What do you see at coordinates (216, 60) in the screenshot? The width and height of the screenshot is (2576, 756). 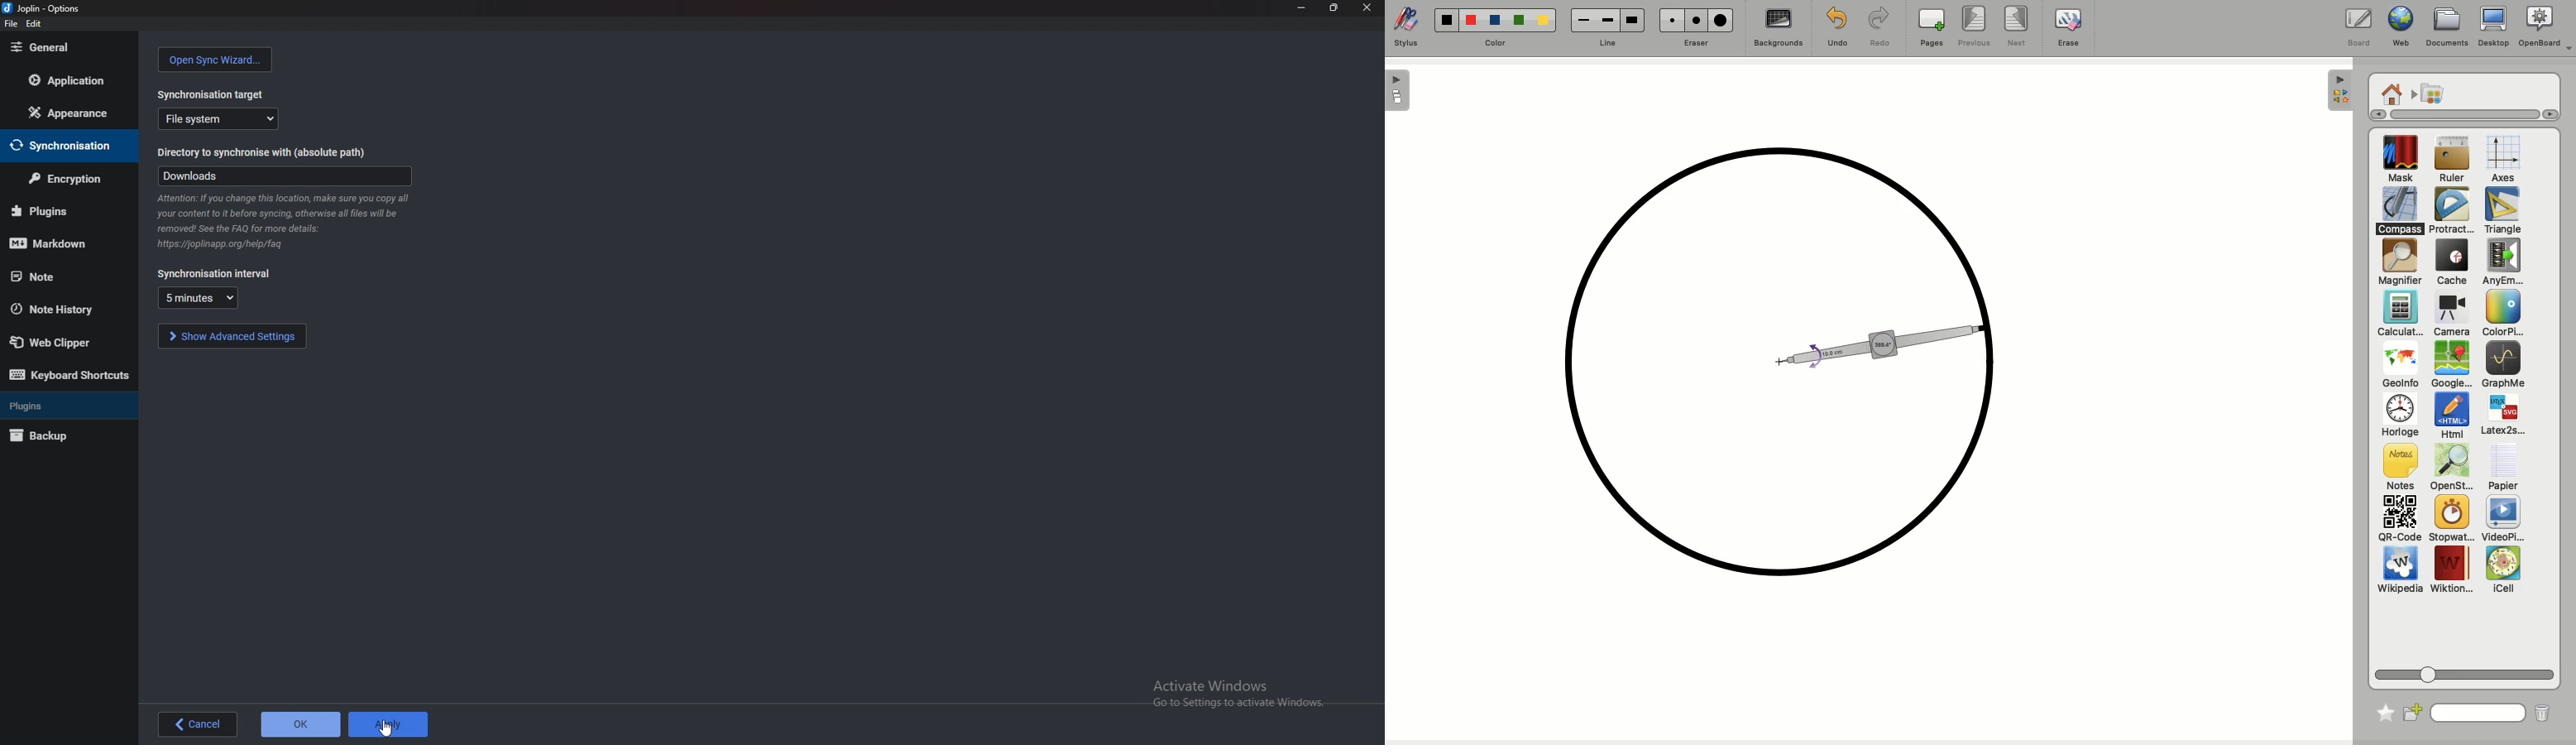 I see `Open sync wizard` at bounding box center [216, 60].